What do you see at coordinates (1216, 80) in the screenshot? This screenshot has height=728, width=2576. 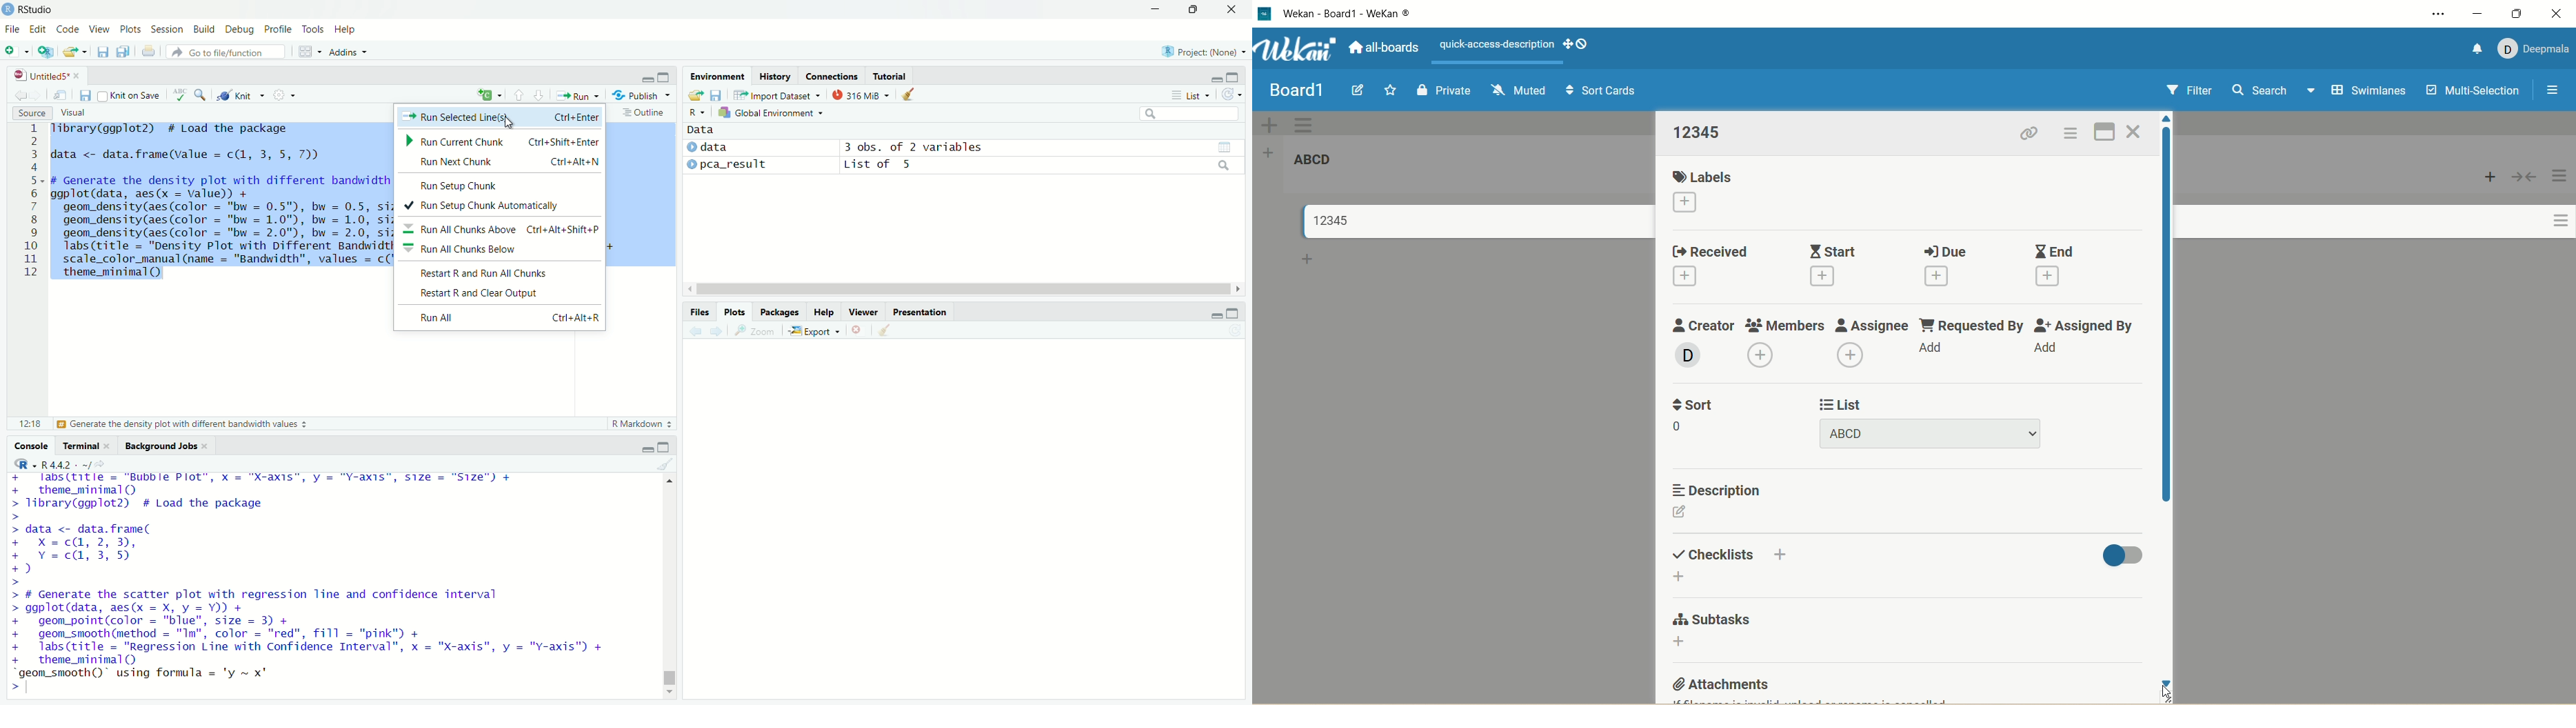 I see `minimize` at bounding box center [1216, 80].